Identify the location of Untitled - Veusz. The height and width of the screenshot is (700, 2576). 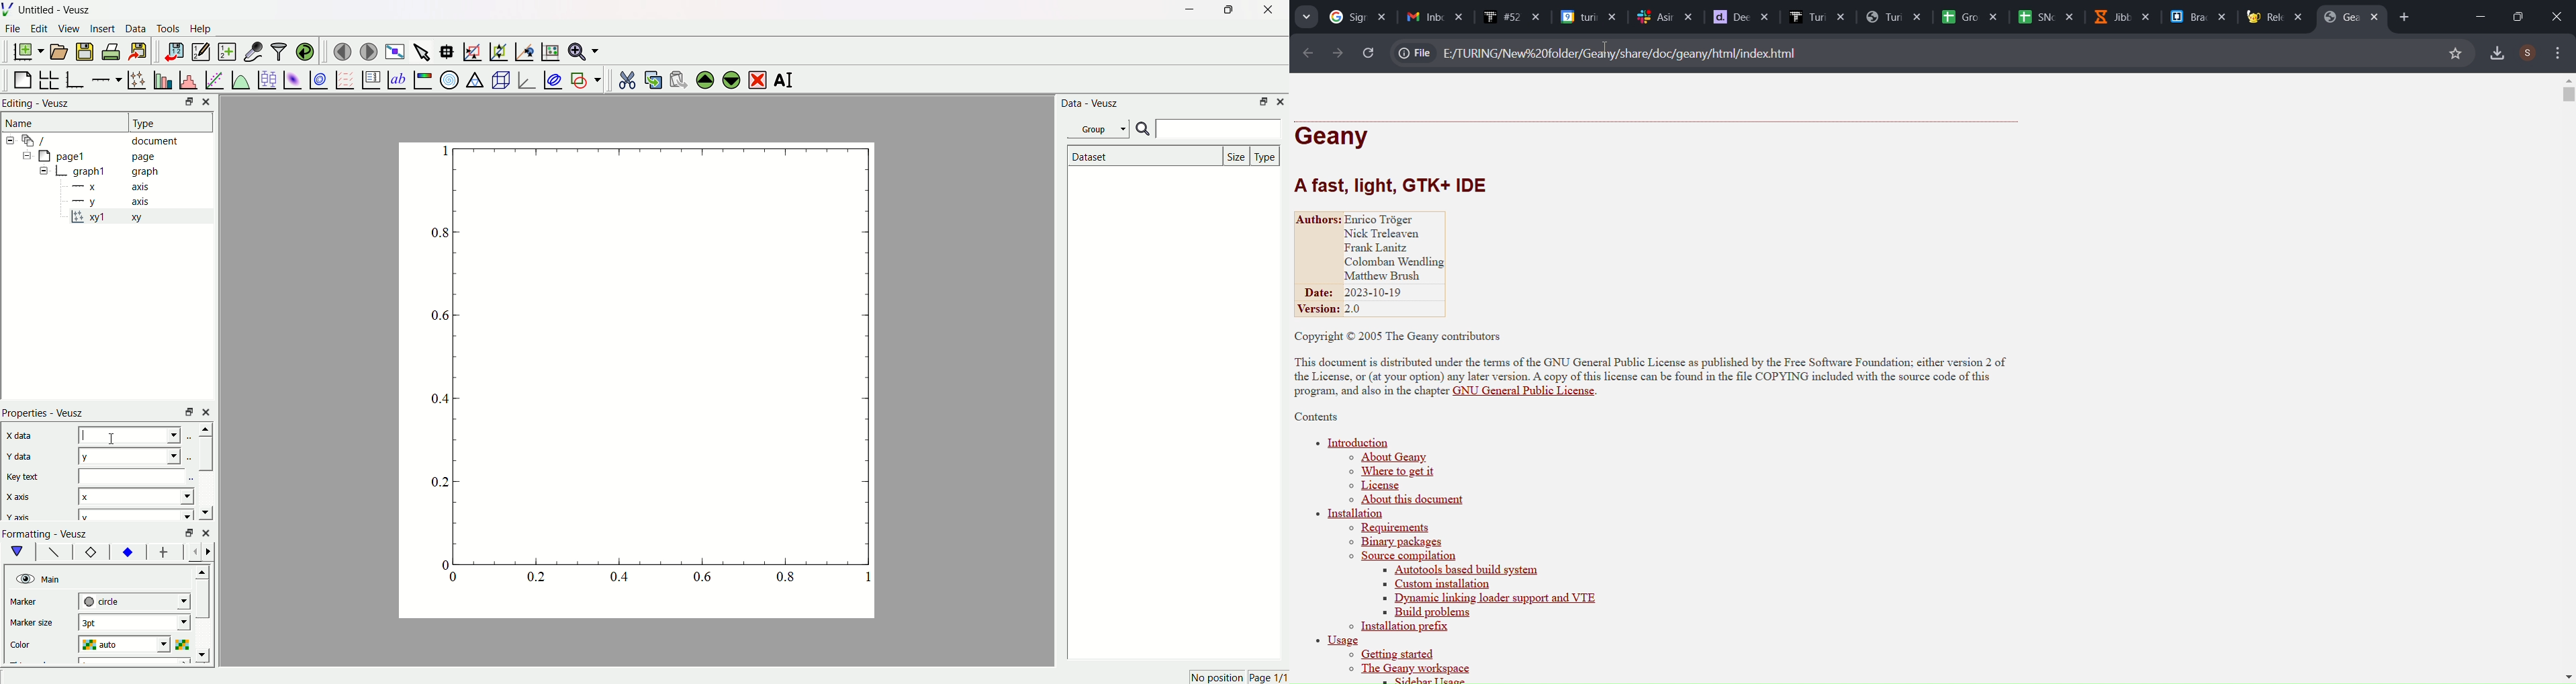
(57, 11).